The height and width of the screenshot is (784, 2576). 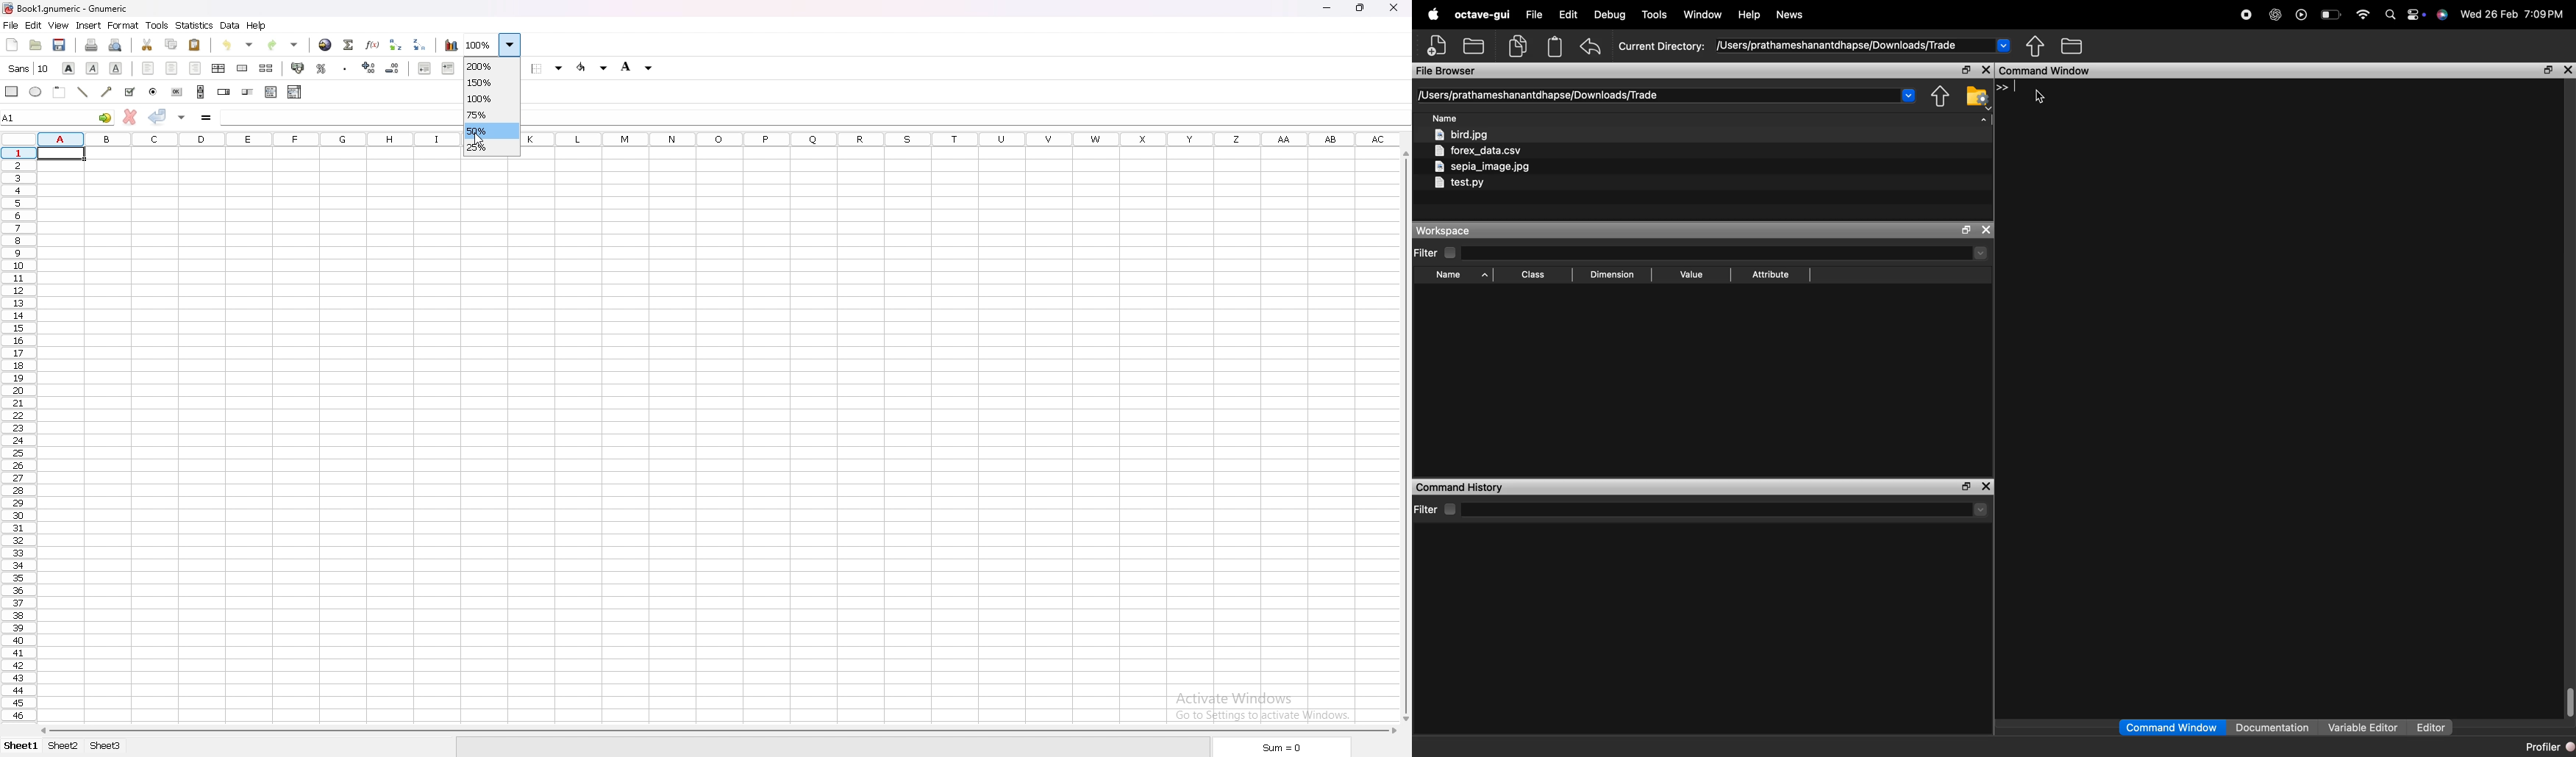 I want to click on slider, so click(x=248, y=93).